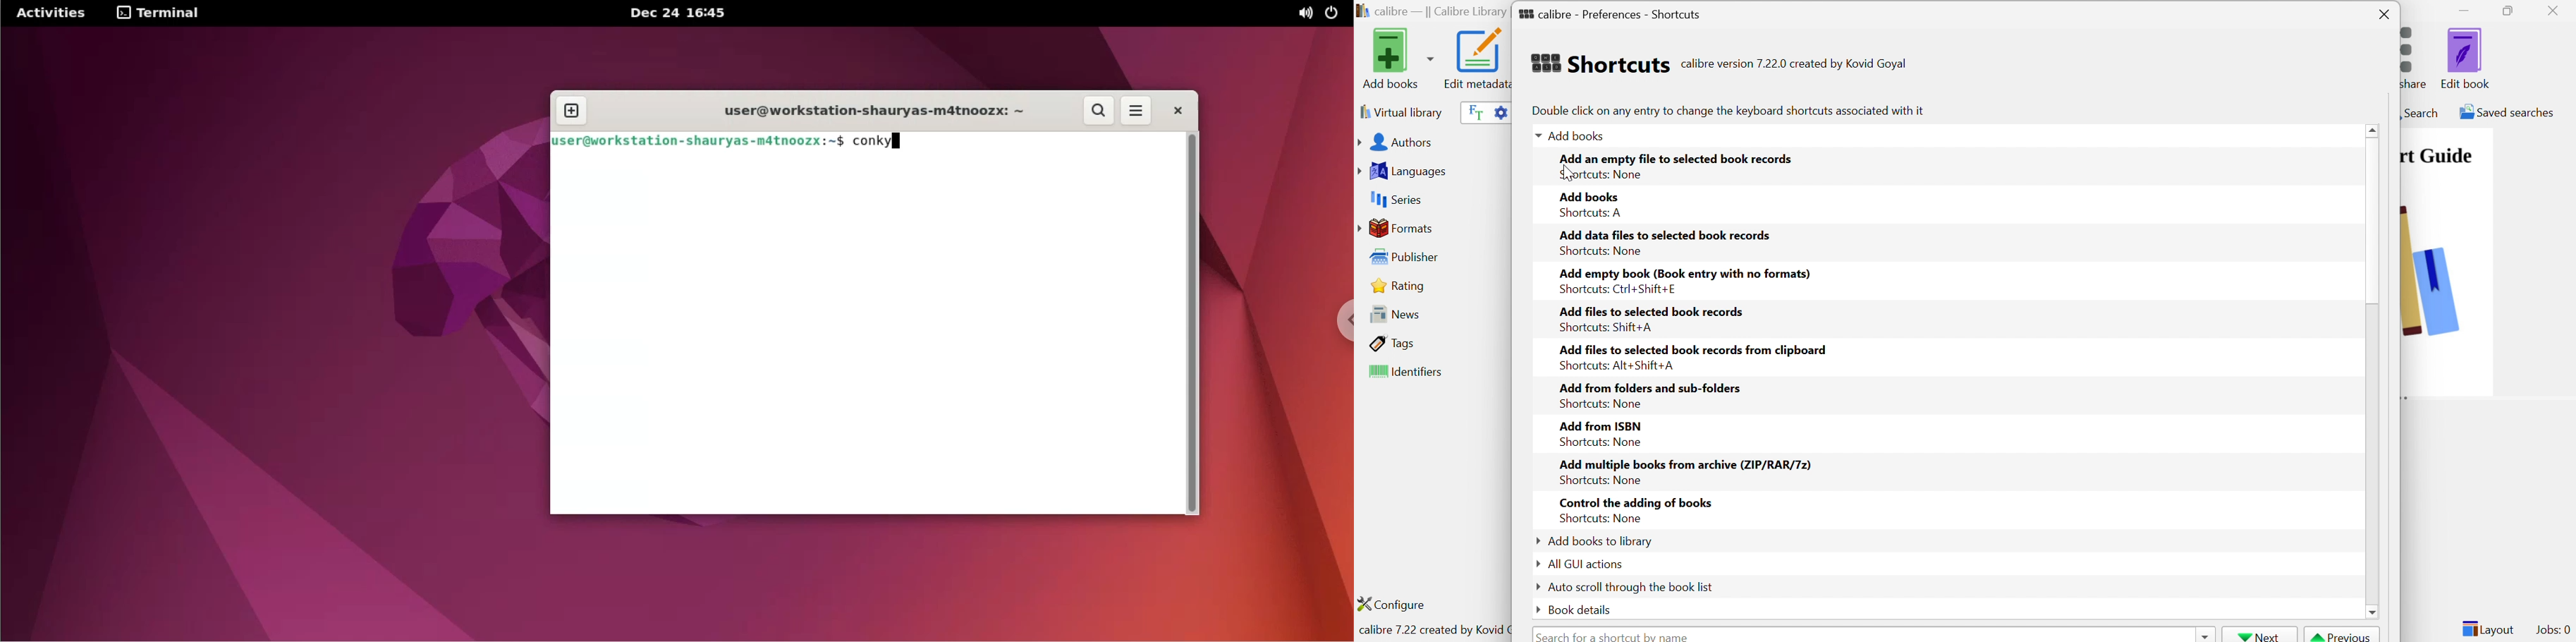  Describe the element at coordinates (1473, 111) in the screenshot. I see `Search the full text of all books in the library, not just their metadata` at that location.